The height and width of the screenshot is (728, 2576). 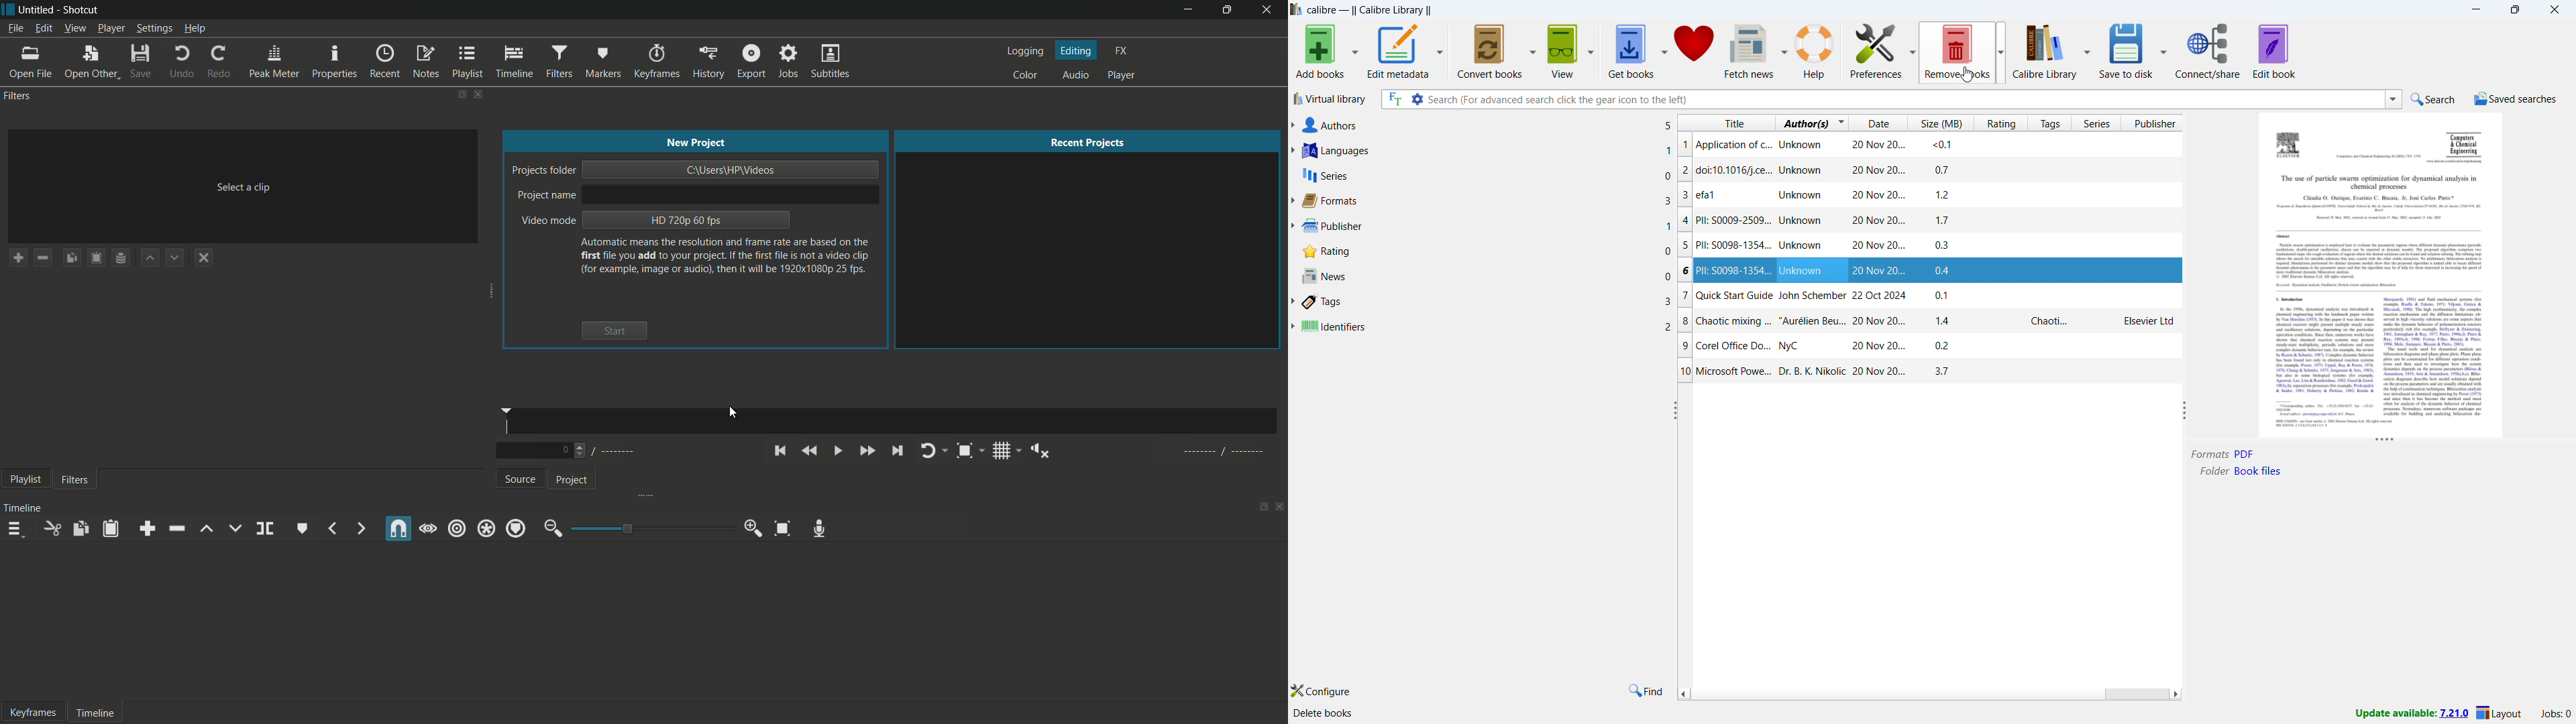 I want to click on sort by size, so click(x=1939, y=123).